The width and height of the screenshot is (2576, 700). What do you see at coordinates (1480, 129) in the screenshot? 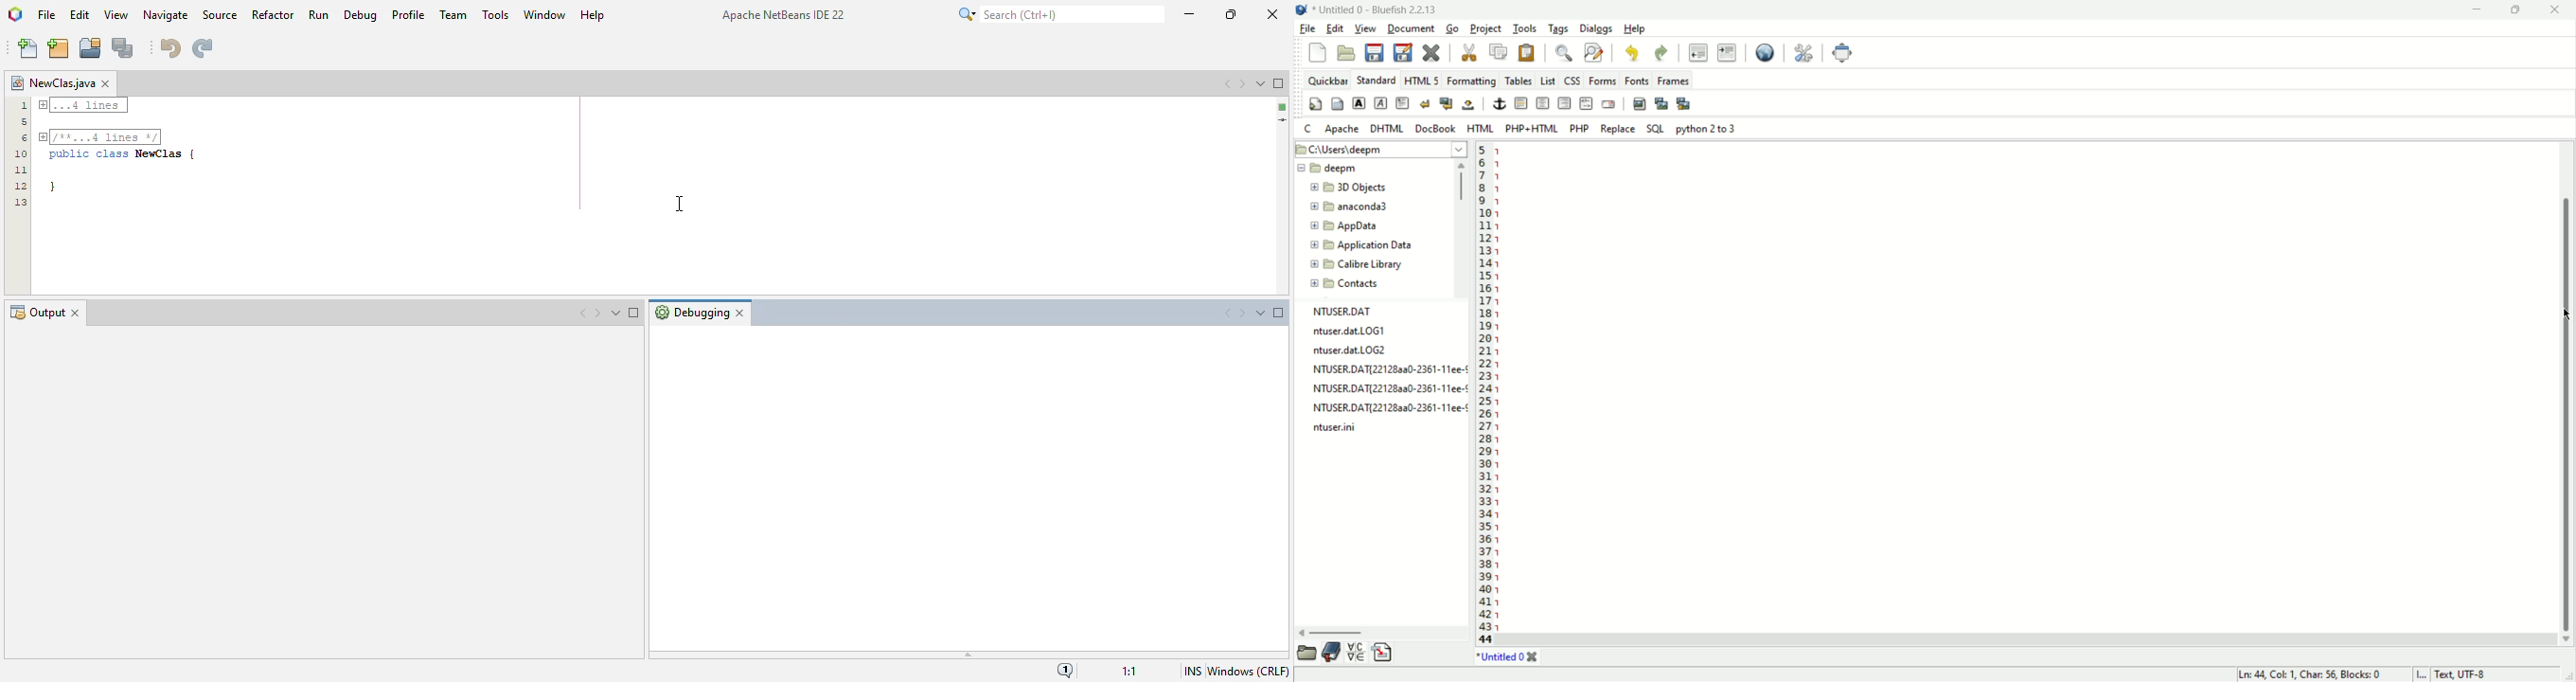
I see `HTML` at bounding box center [1480, 129].